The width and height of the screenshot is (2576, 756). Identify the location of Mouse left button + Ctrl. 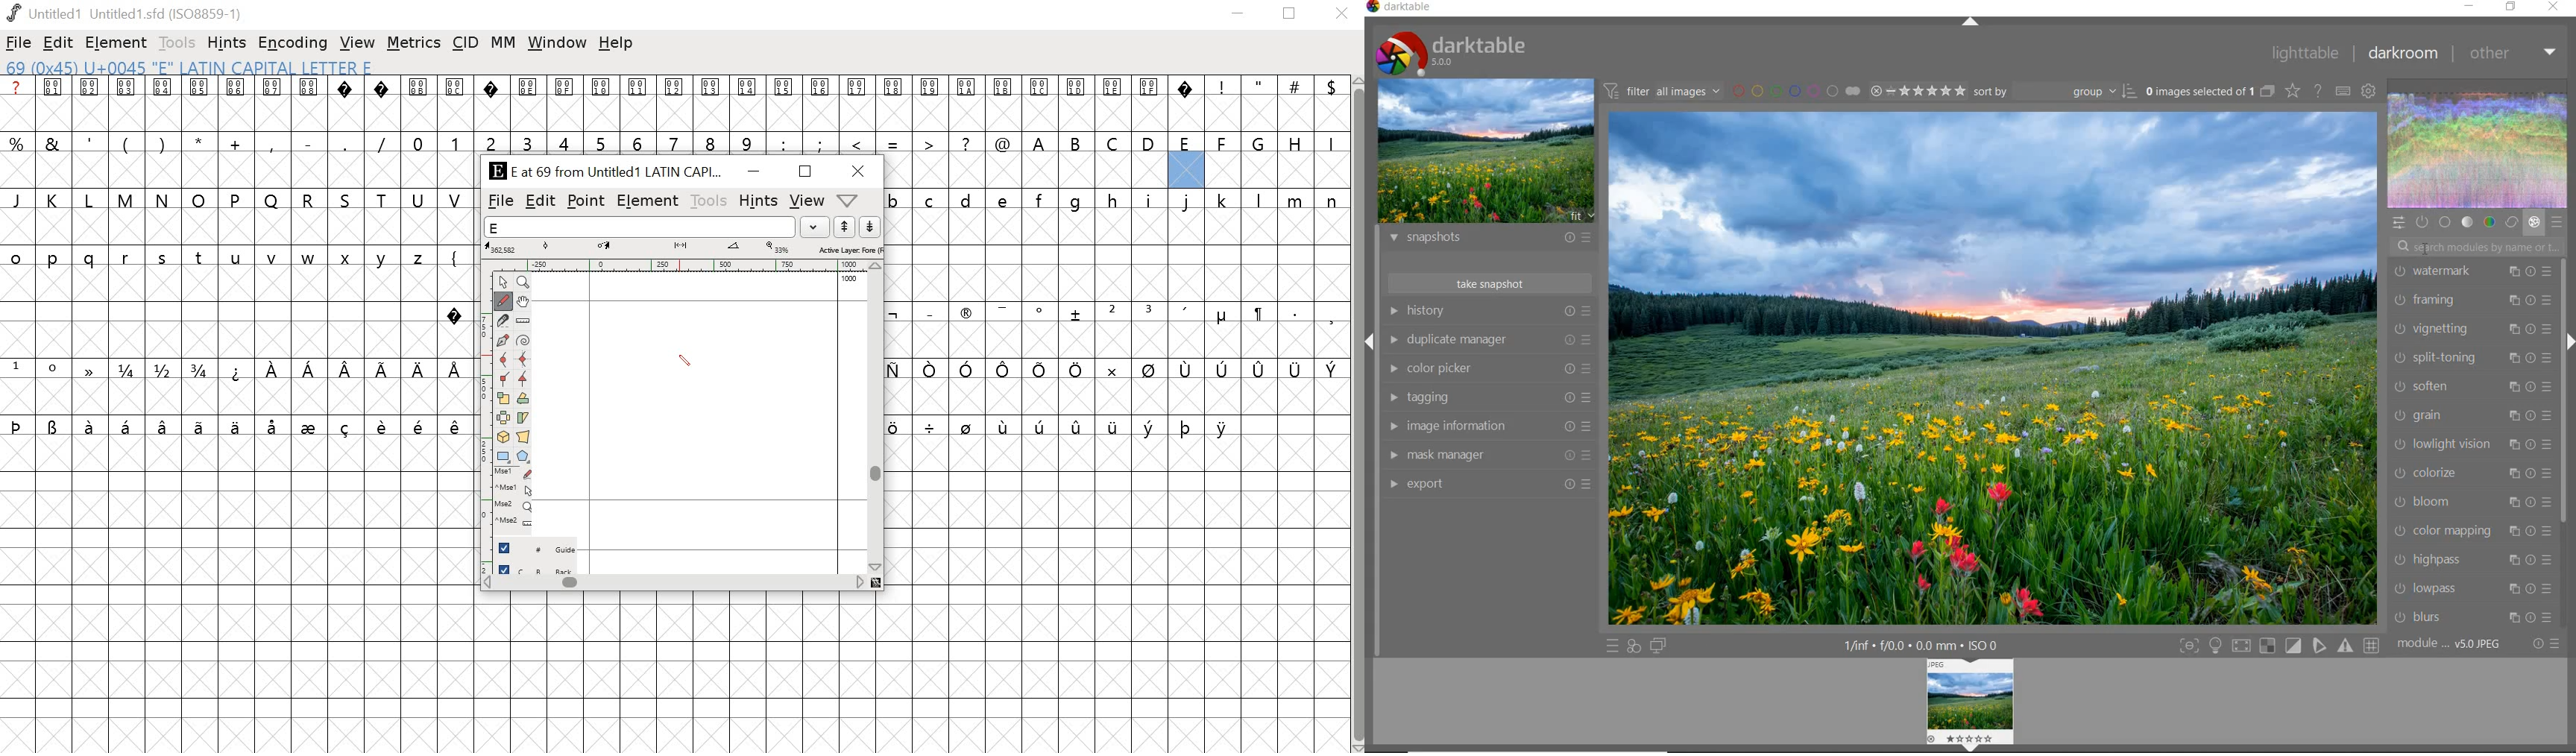
(513, 491).